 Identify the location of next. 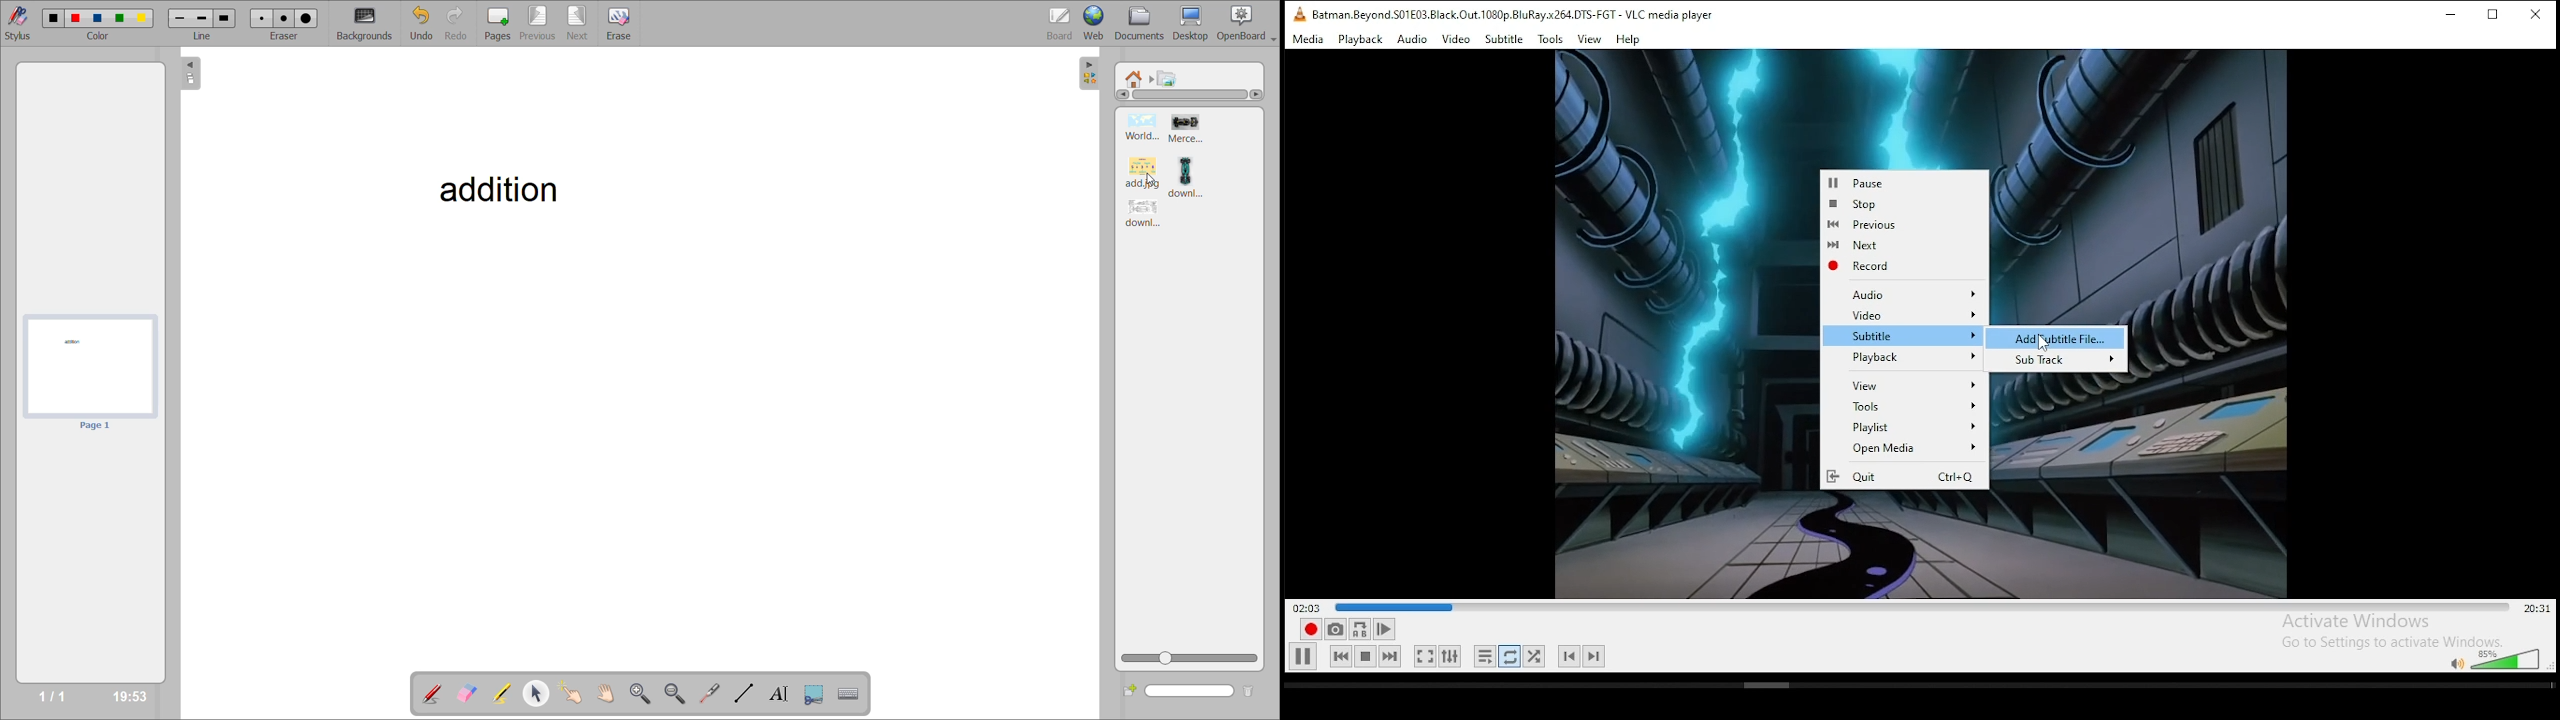
(579, 23).